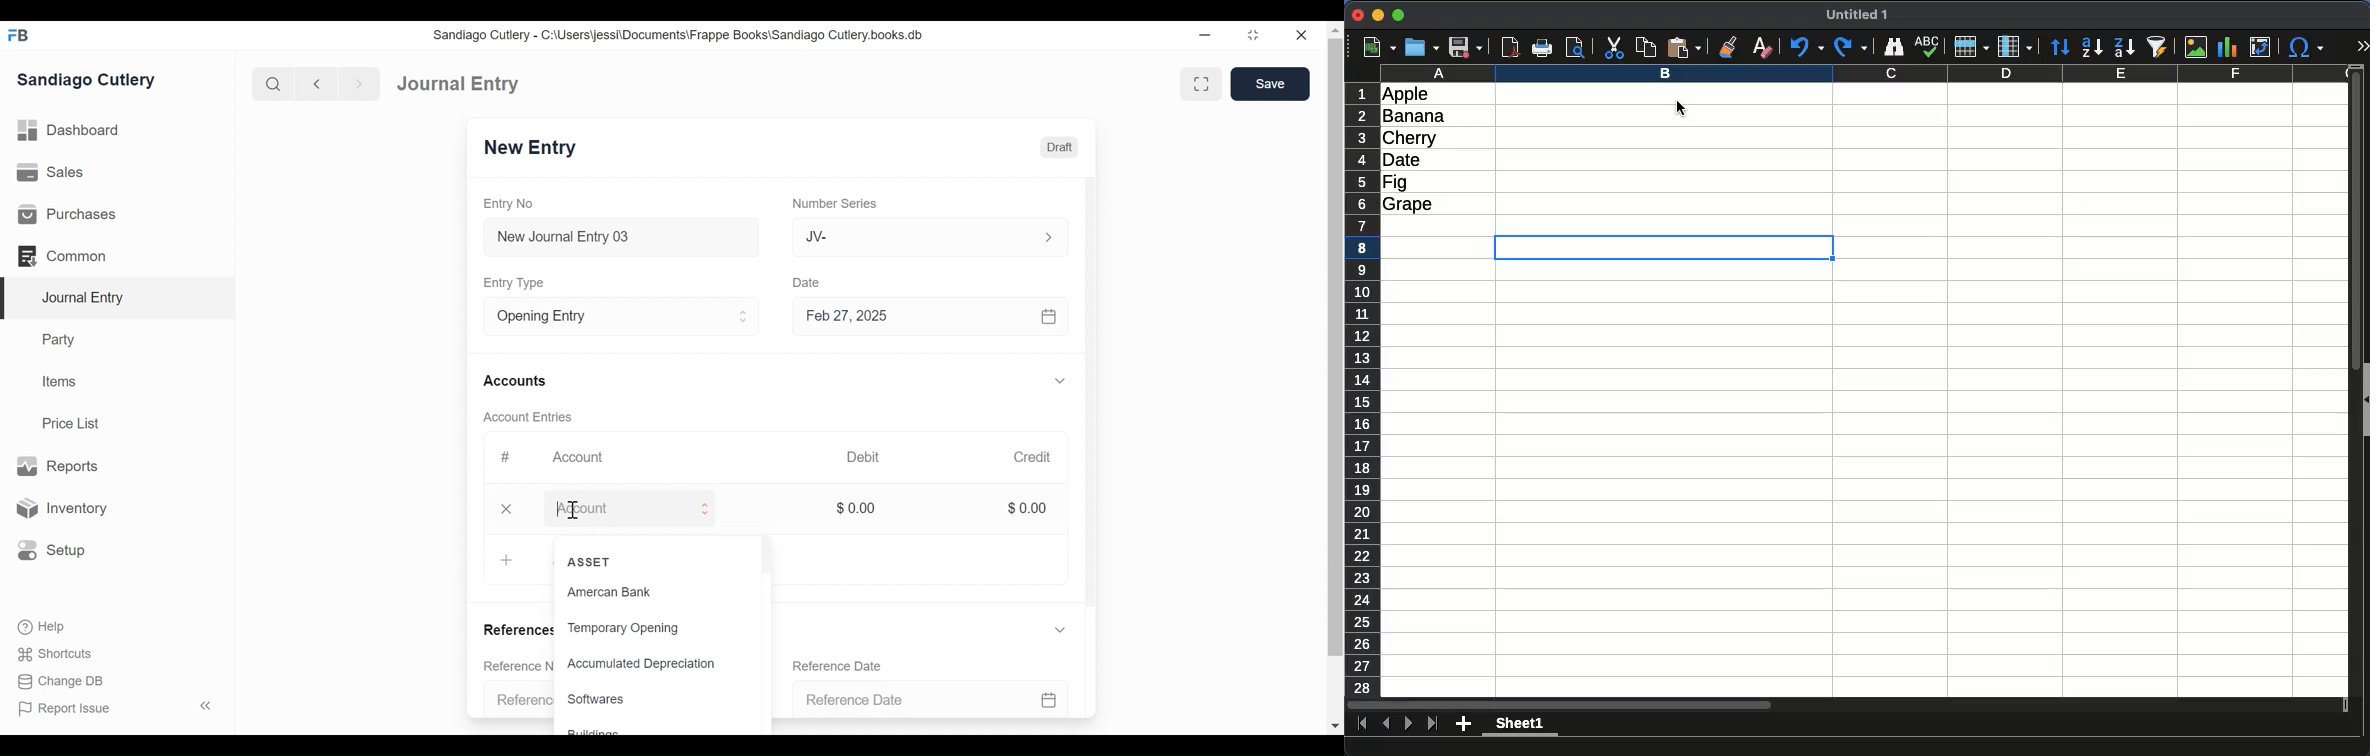 Image resolution: width=2380 pixels, height=756 pixels. Describe the element at coordinates (1059, 629) in the screenshot. I see `Expand` at that location.